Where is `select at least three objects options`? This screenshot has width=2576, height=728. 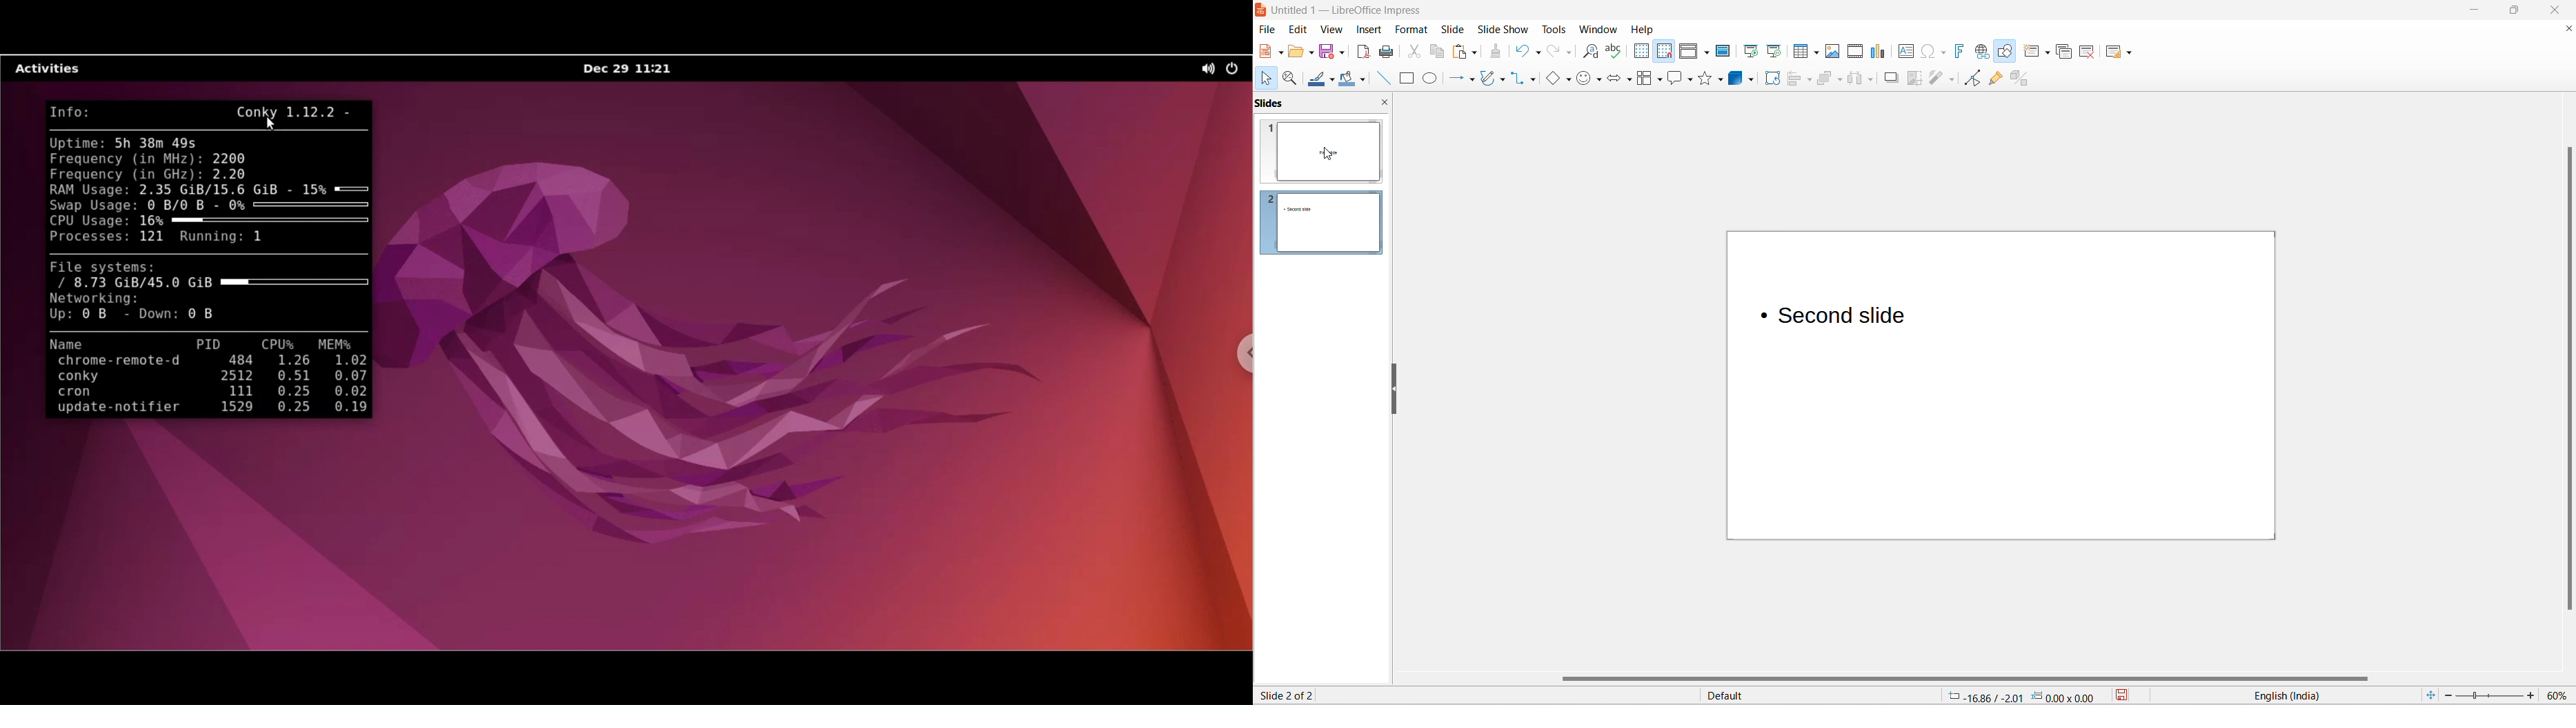
select at least three objects options is located at coordinates (1874, 79).